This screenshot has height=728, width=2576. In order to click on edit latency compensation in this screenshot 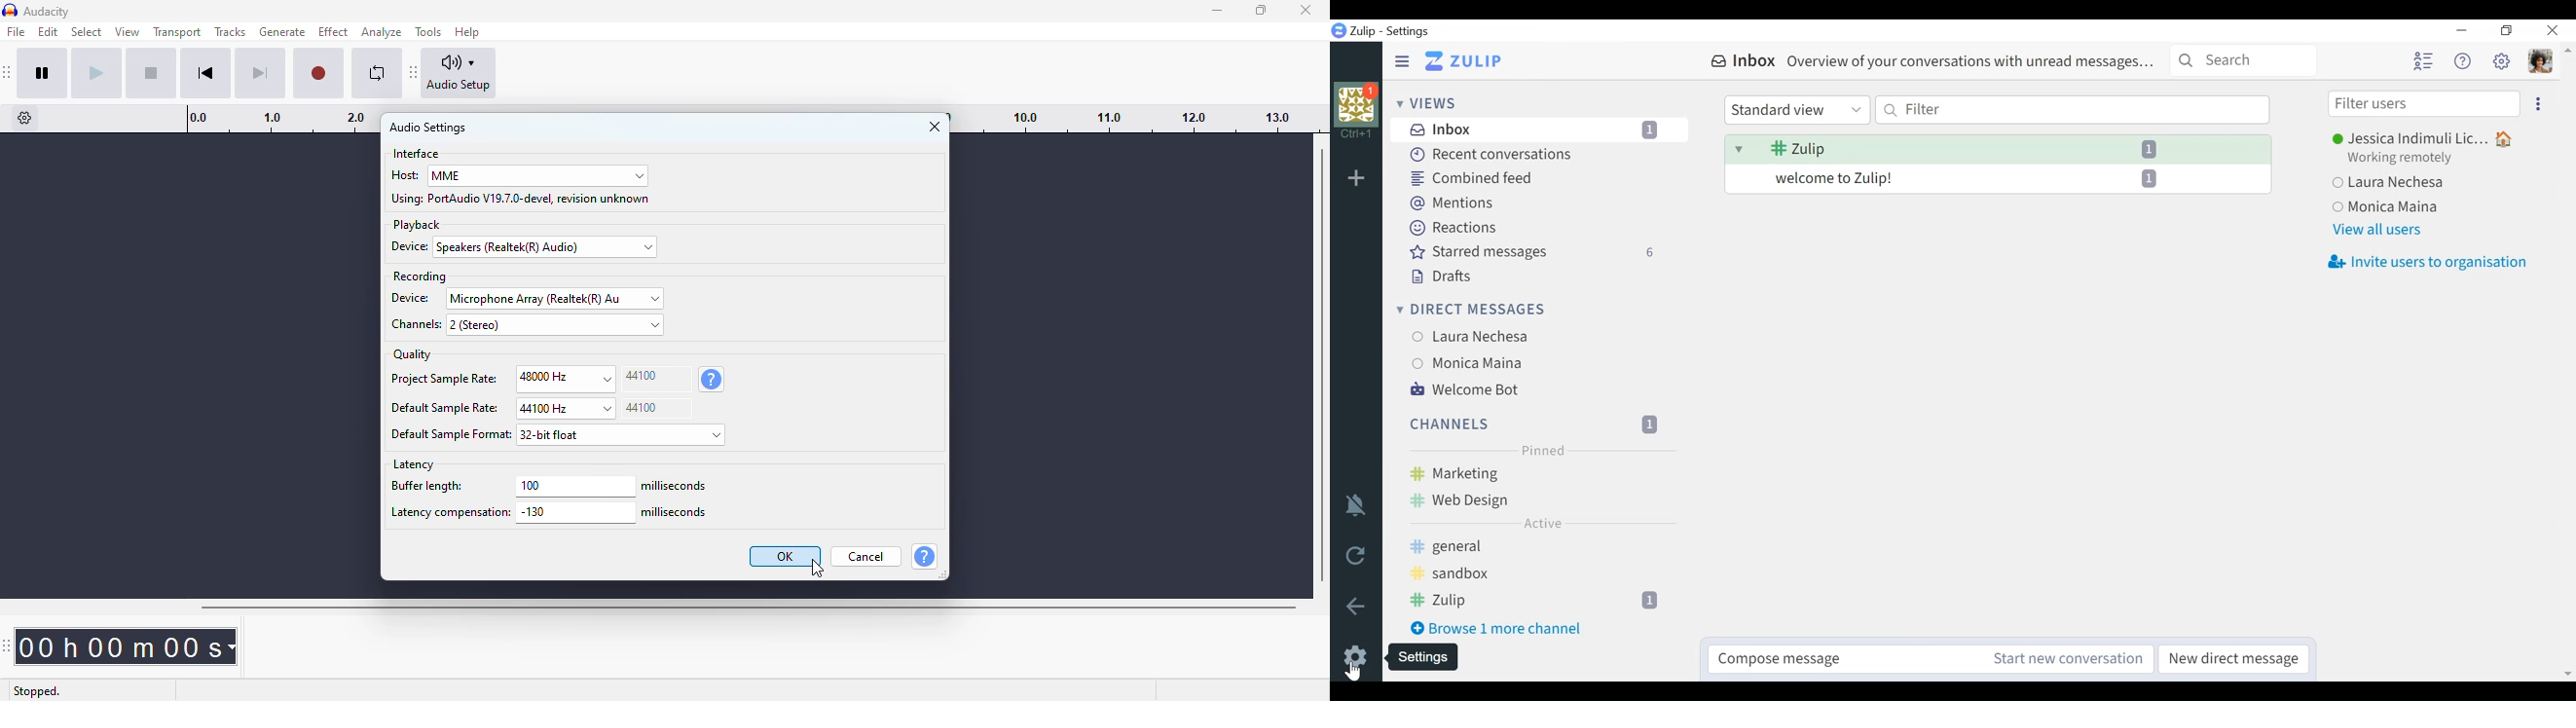, I will do `click(575, 513)`.